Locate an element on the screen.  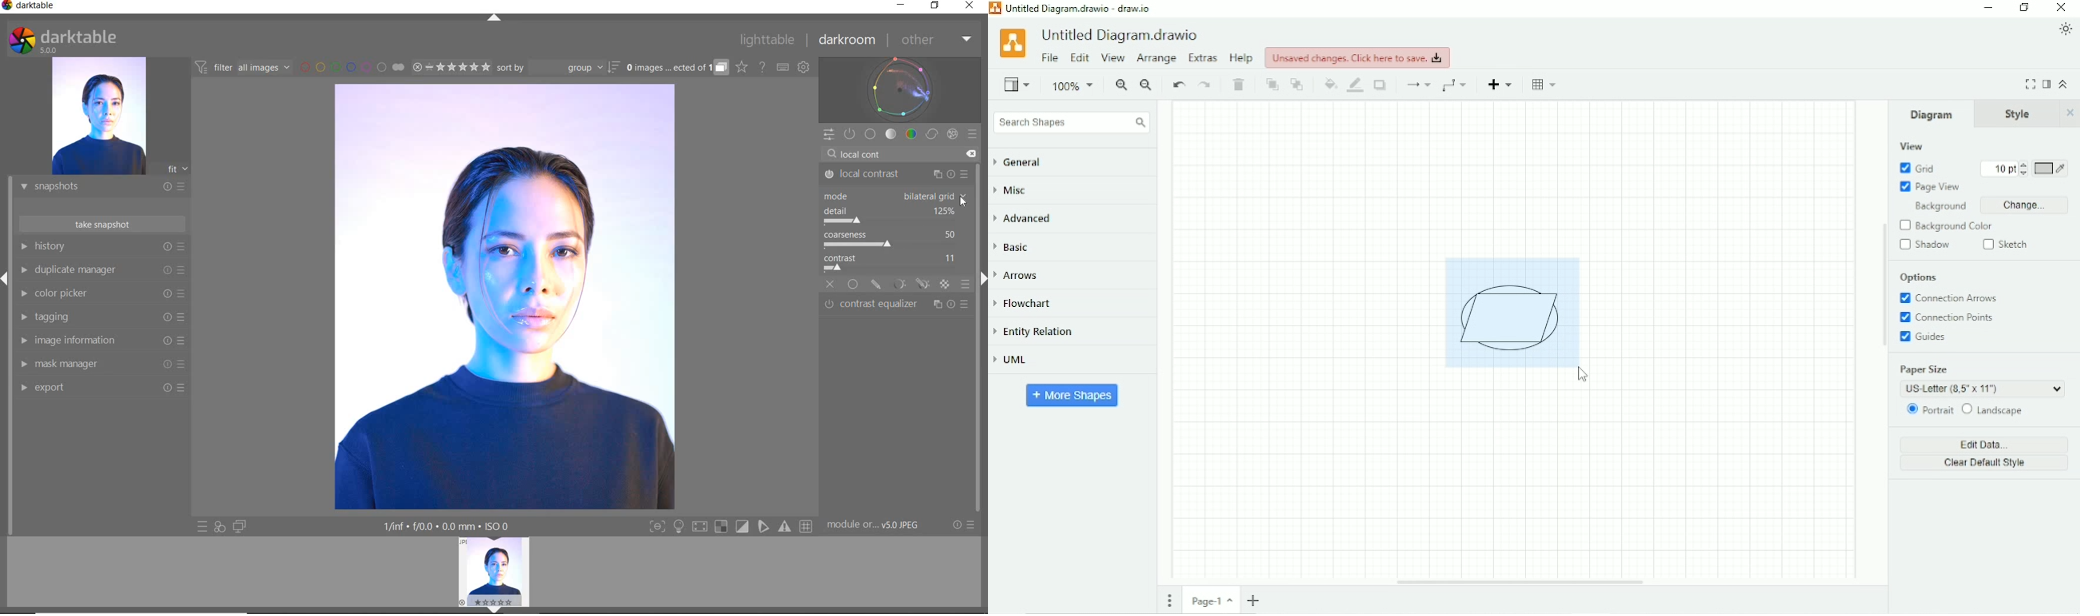
EXPAND/COLLAPSE is located at coordinates (496, 19).